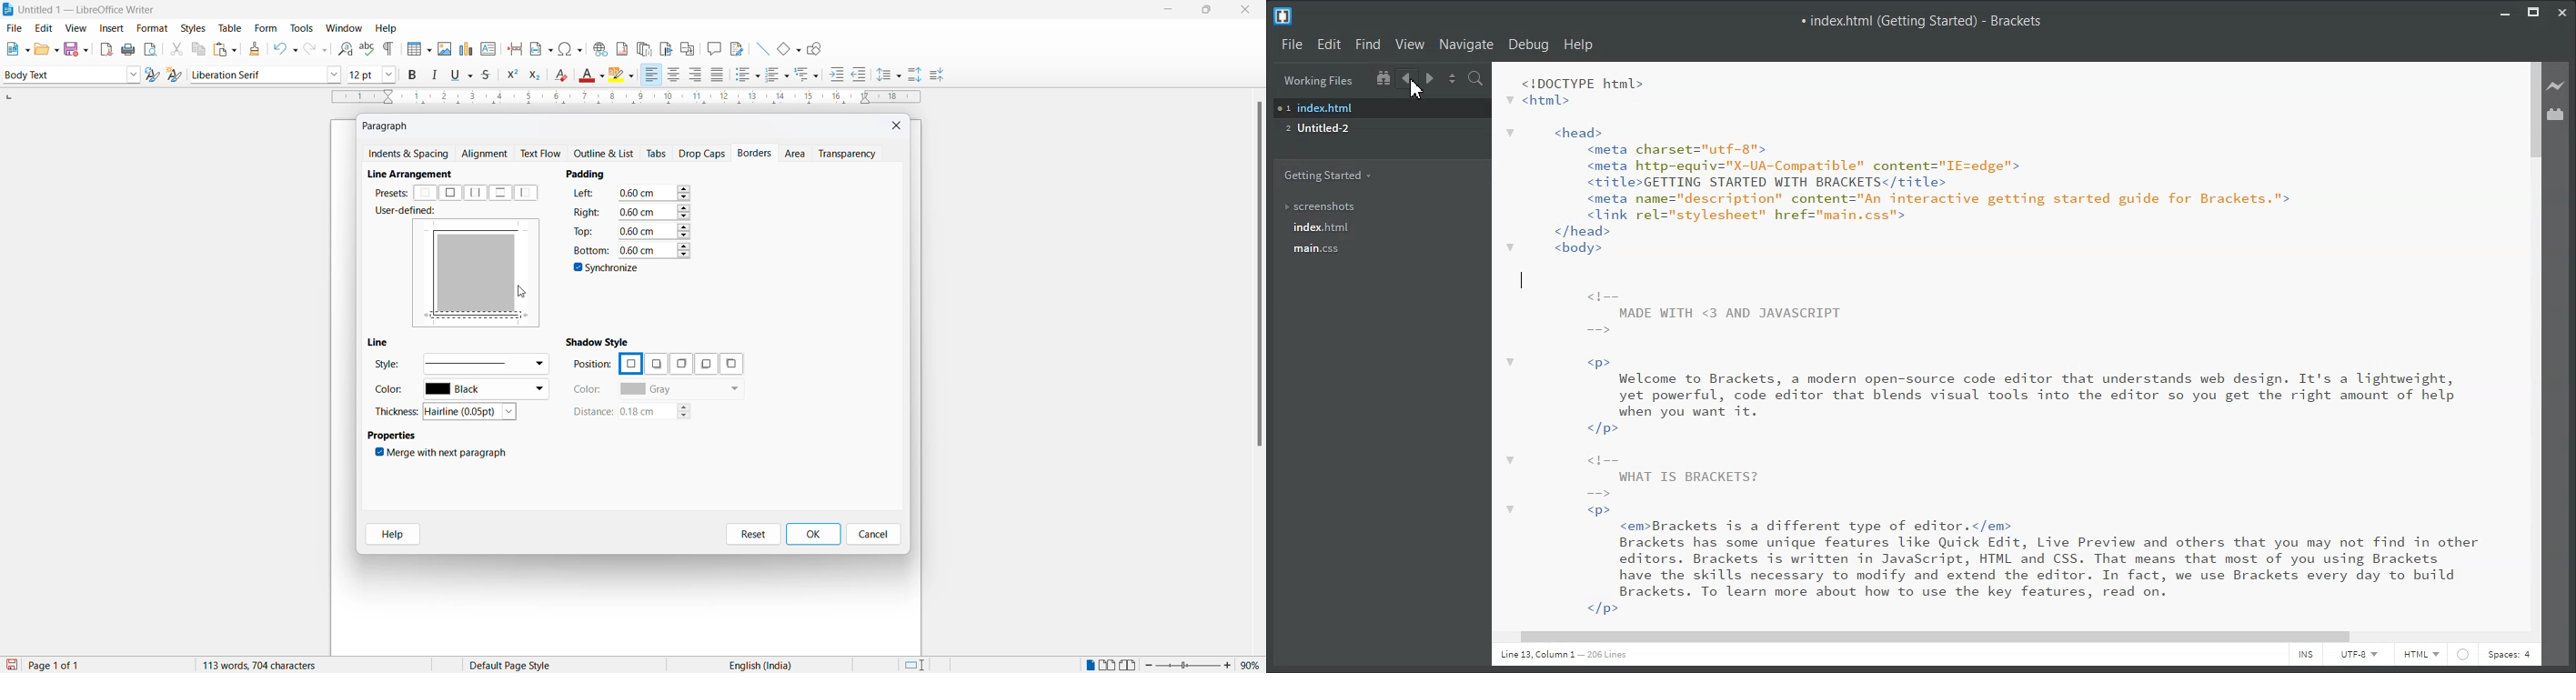  What do you see at coordinates (736, 48) in the screenshot?
I see `insert cross-reference` at bounding box center [736, 48].